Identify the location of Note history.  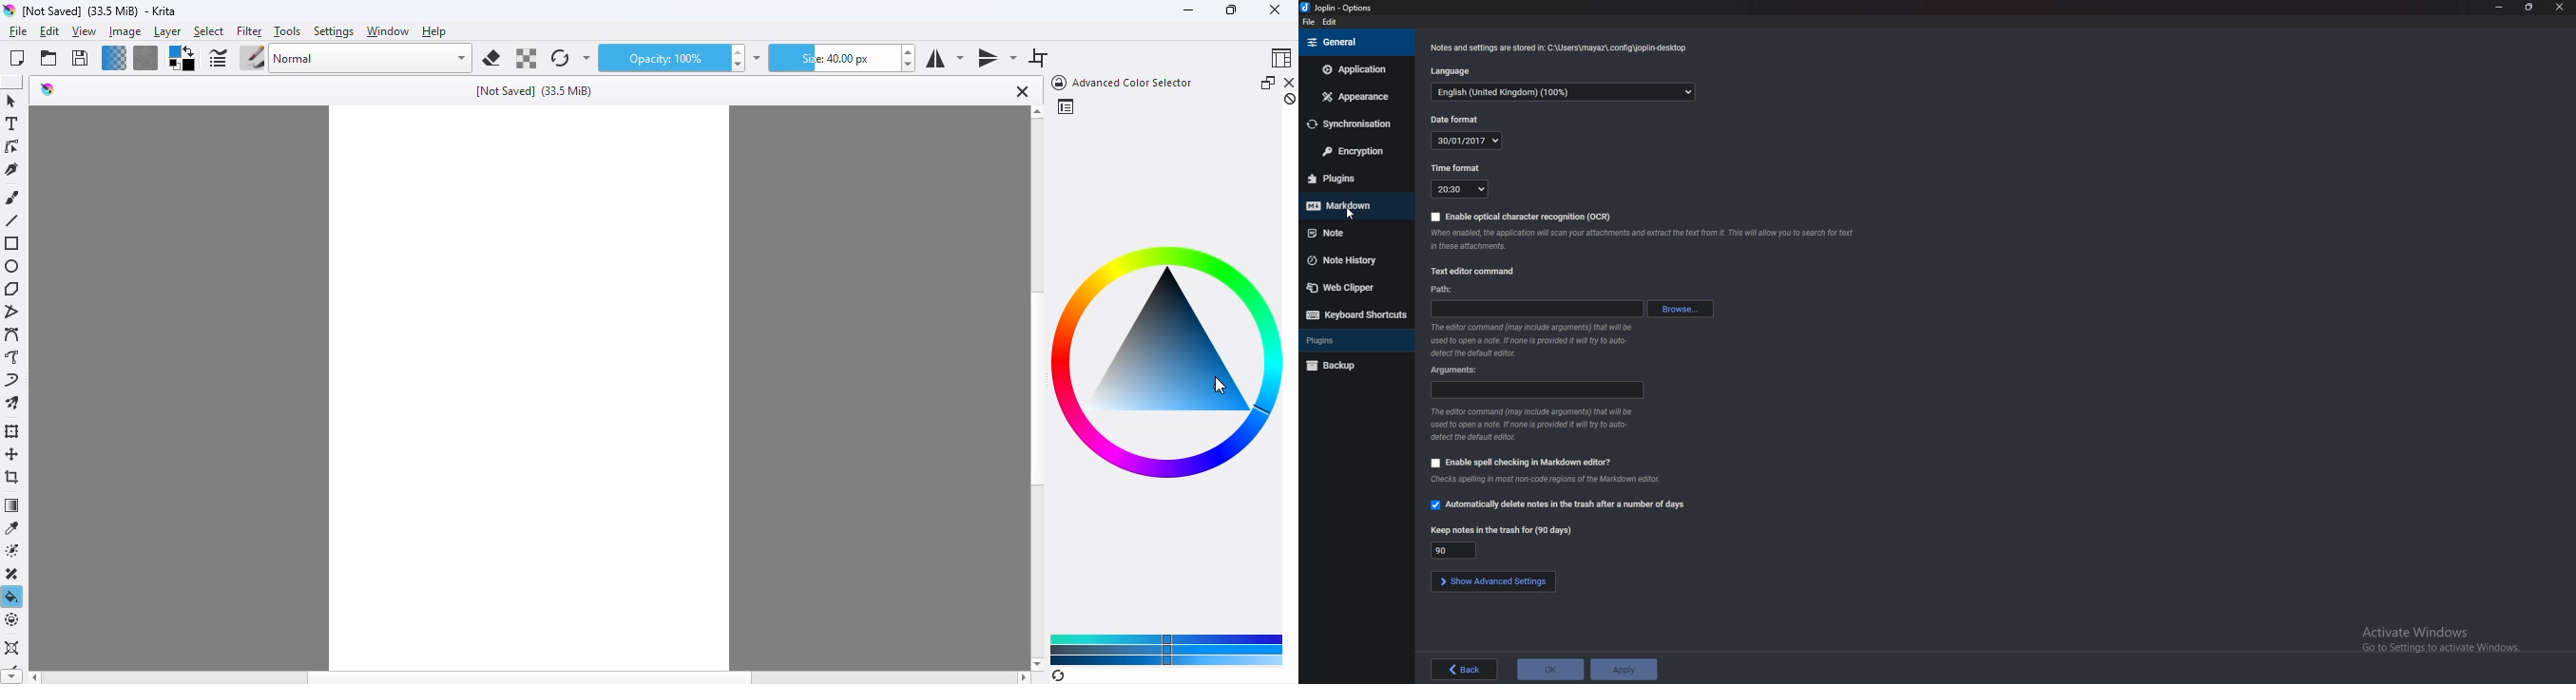
(1350, 260).